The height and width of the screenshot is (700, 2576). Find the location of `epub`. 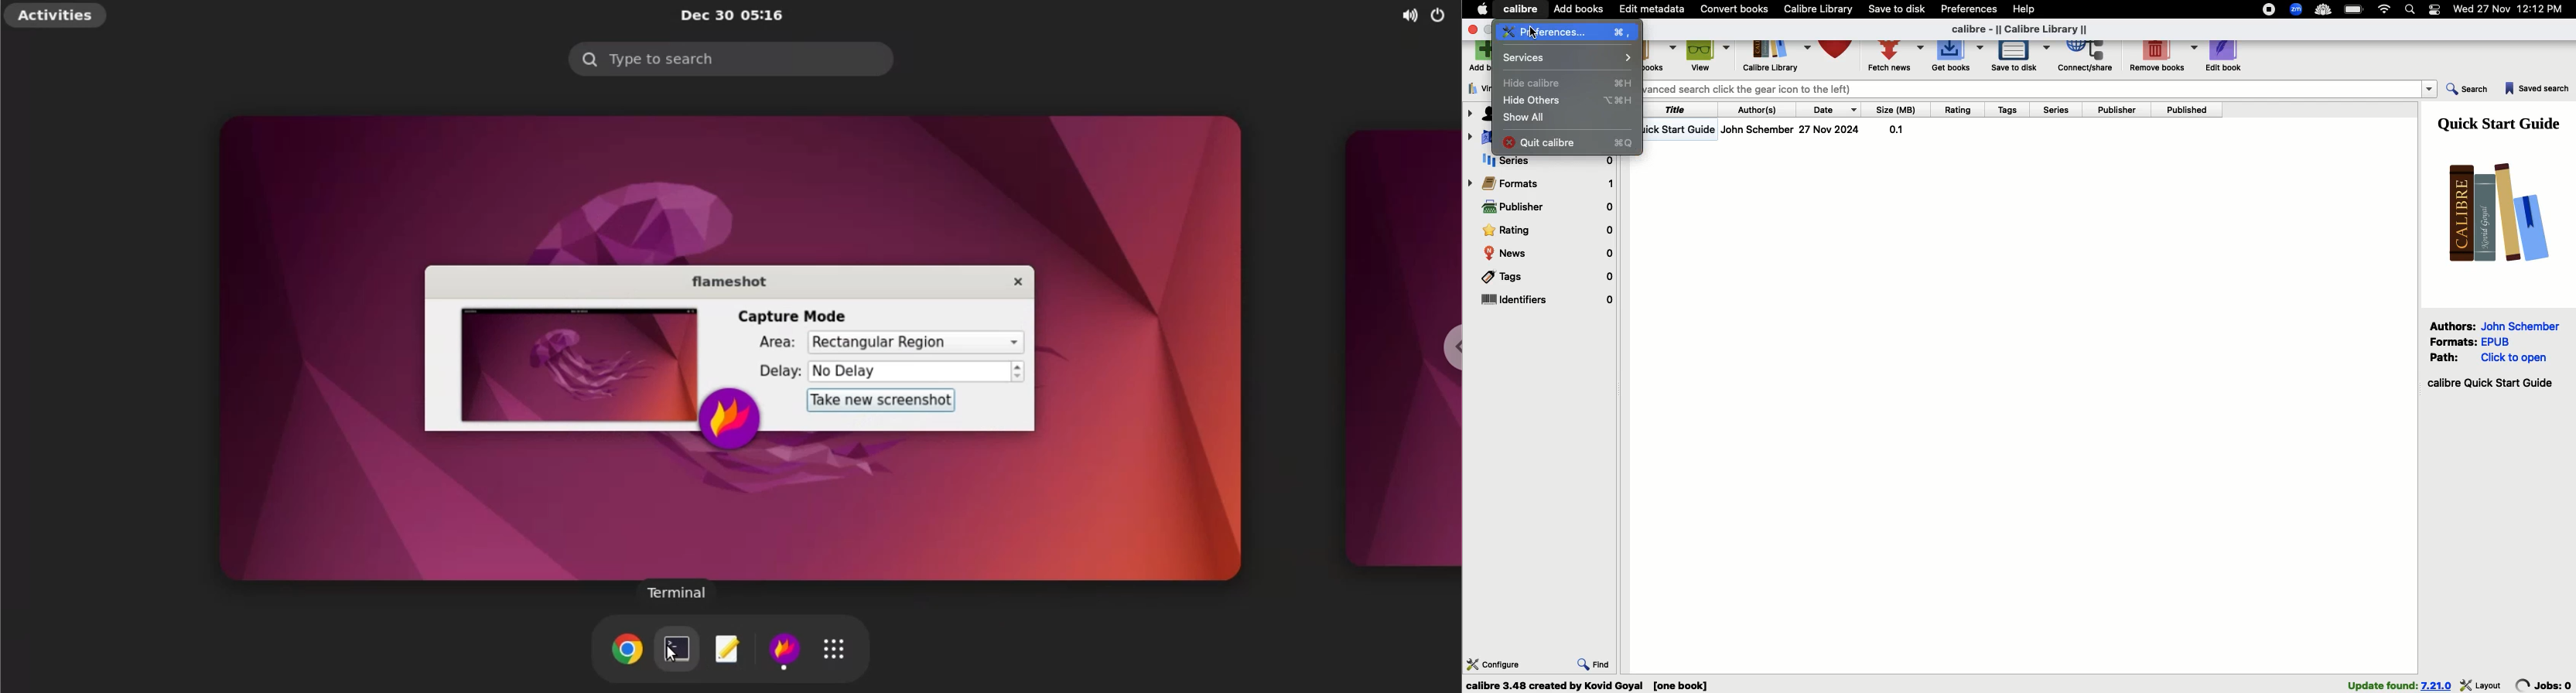

epub is located at coordinates (2496, 341).